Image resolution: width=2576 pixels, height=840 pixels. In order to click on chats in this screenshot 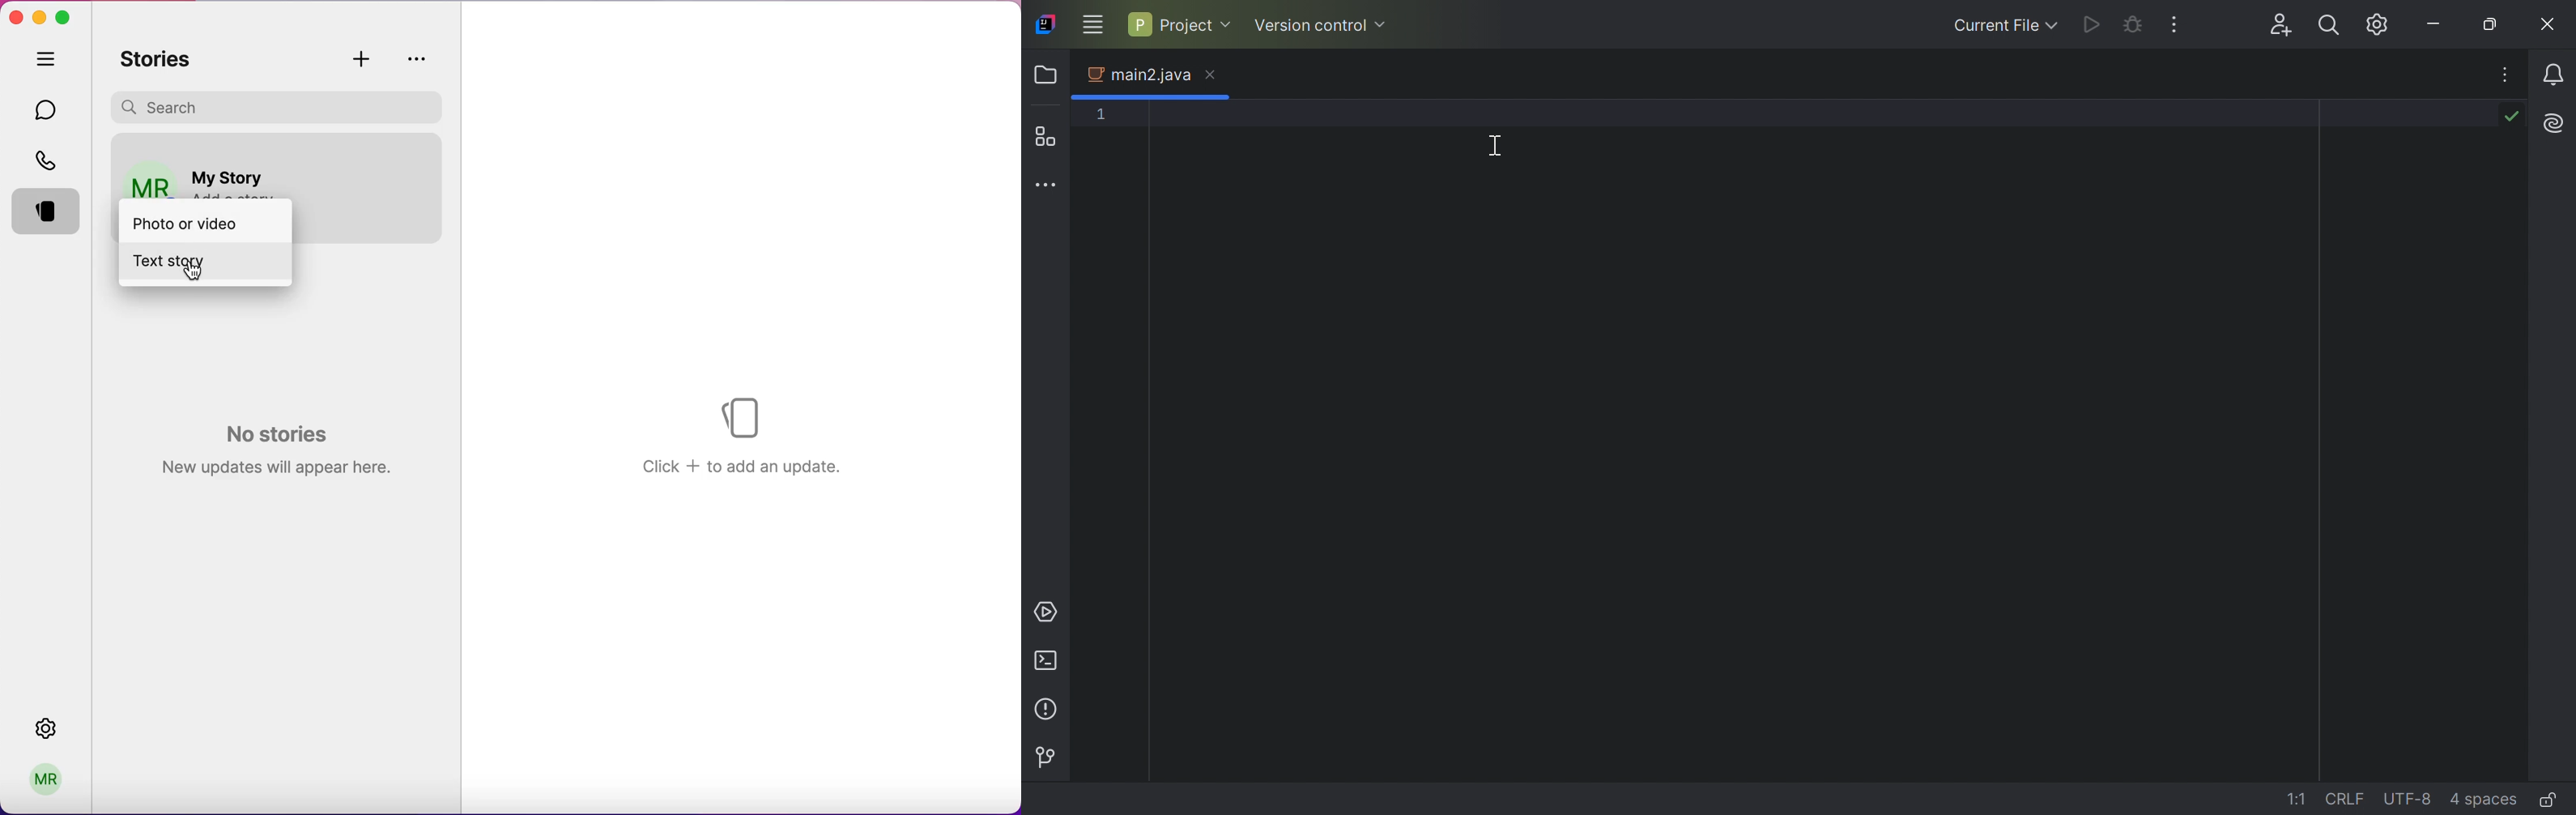, I will do `click(48, 109)`.